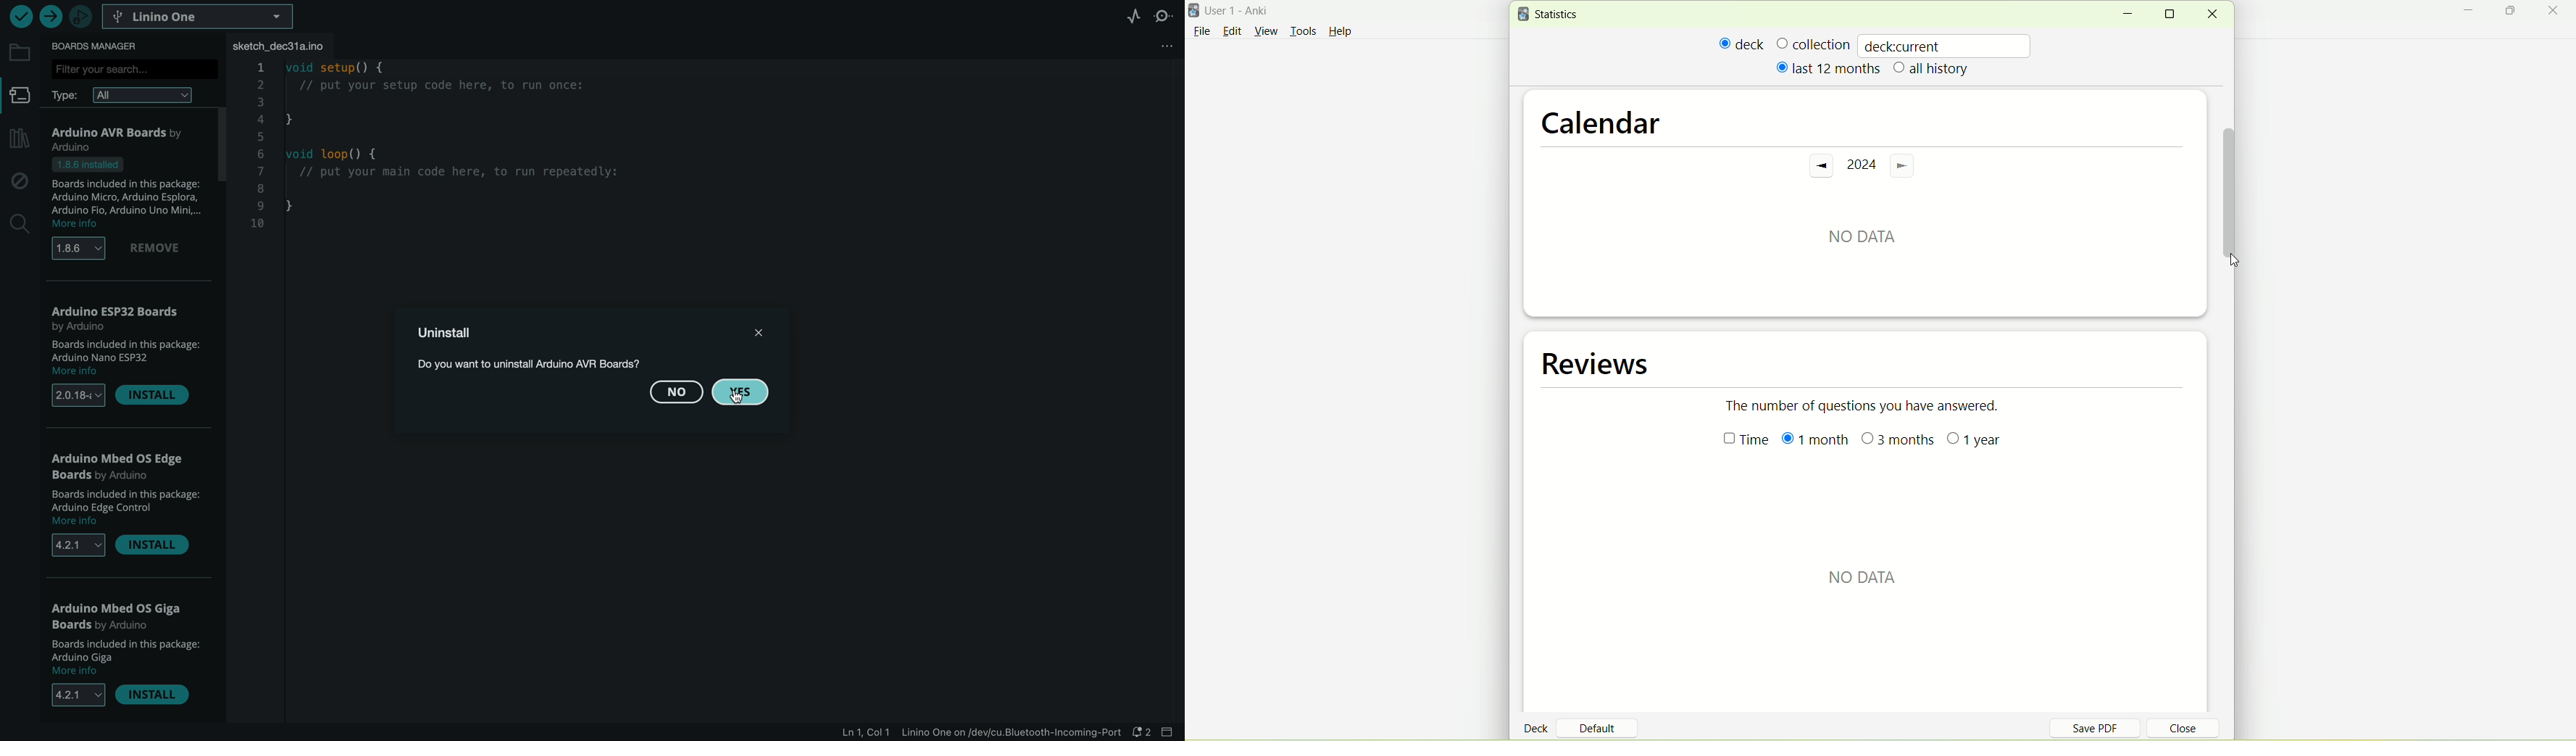 This screenshot has height=756, width=2576. What do you see at coordinates (1601, 118) in the screenshot?
I see `calendar` at bounding box center [1601, 118].